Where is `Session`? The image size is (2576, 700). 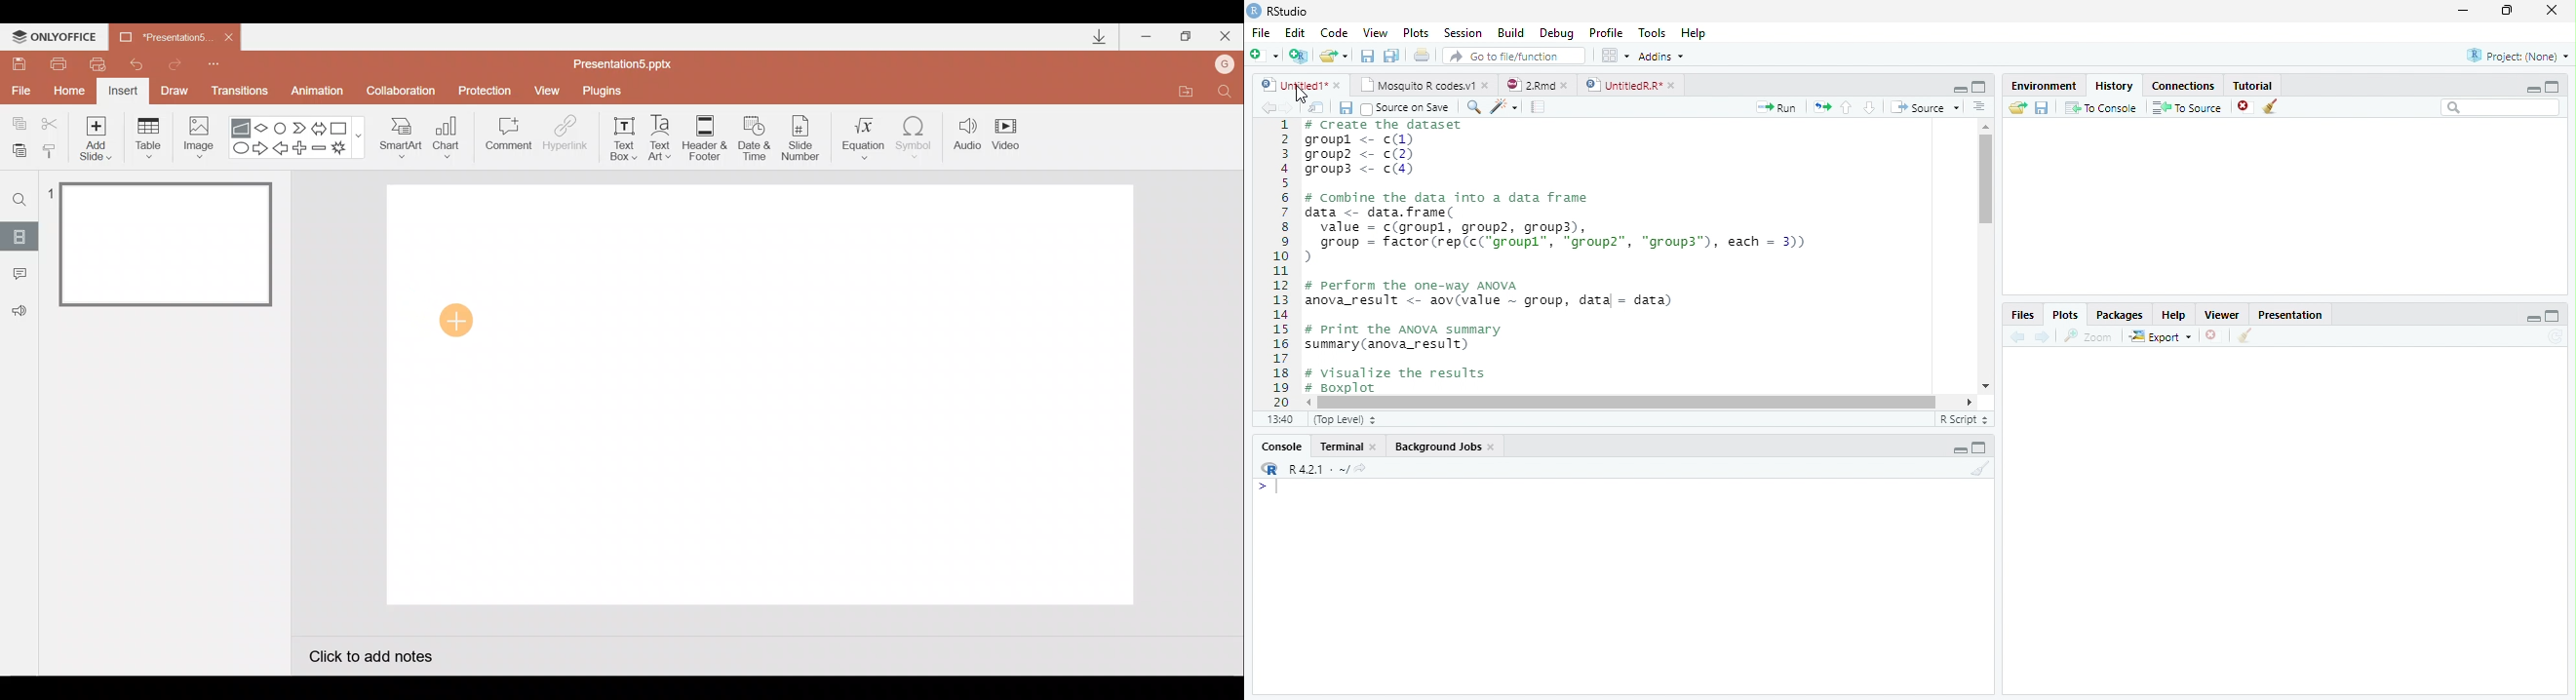
Session is located at coordinates (1464, 33).